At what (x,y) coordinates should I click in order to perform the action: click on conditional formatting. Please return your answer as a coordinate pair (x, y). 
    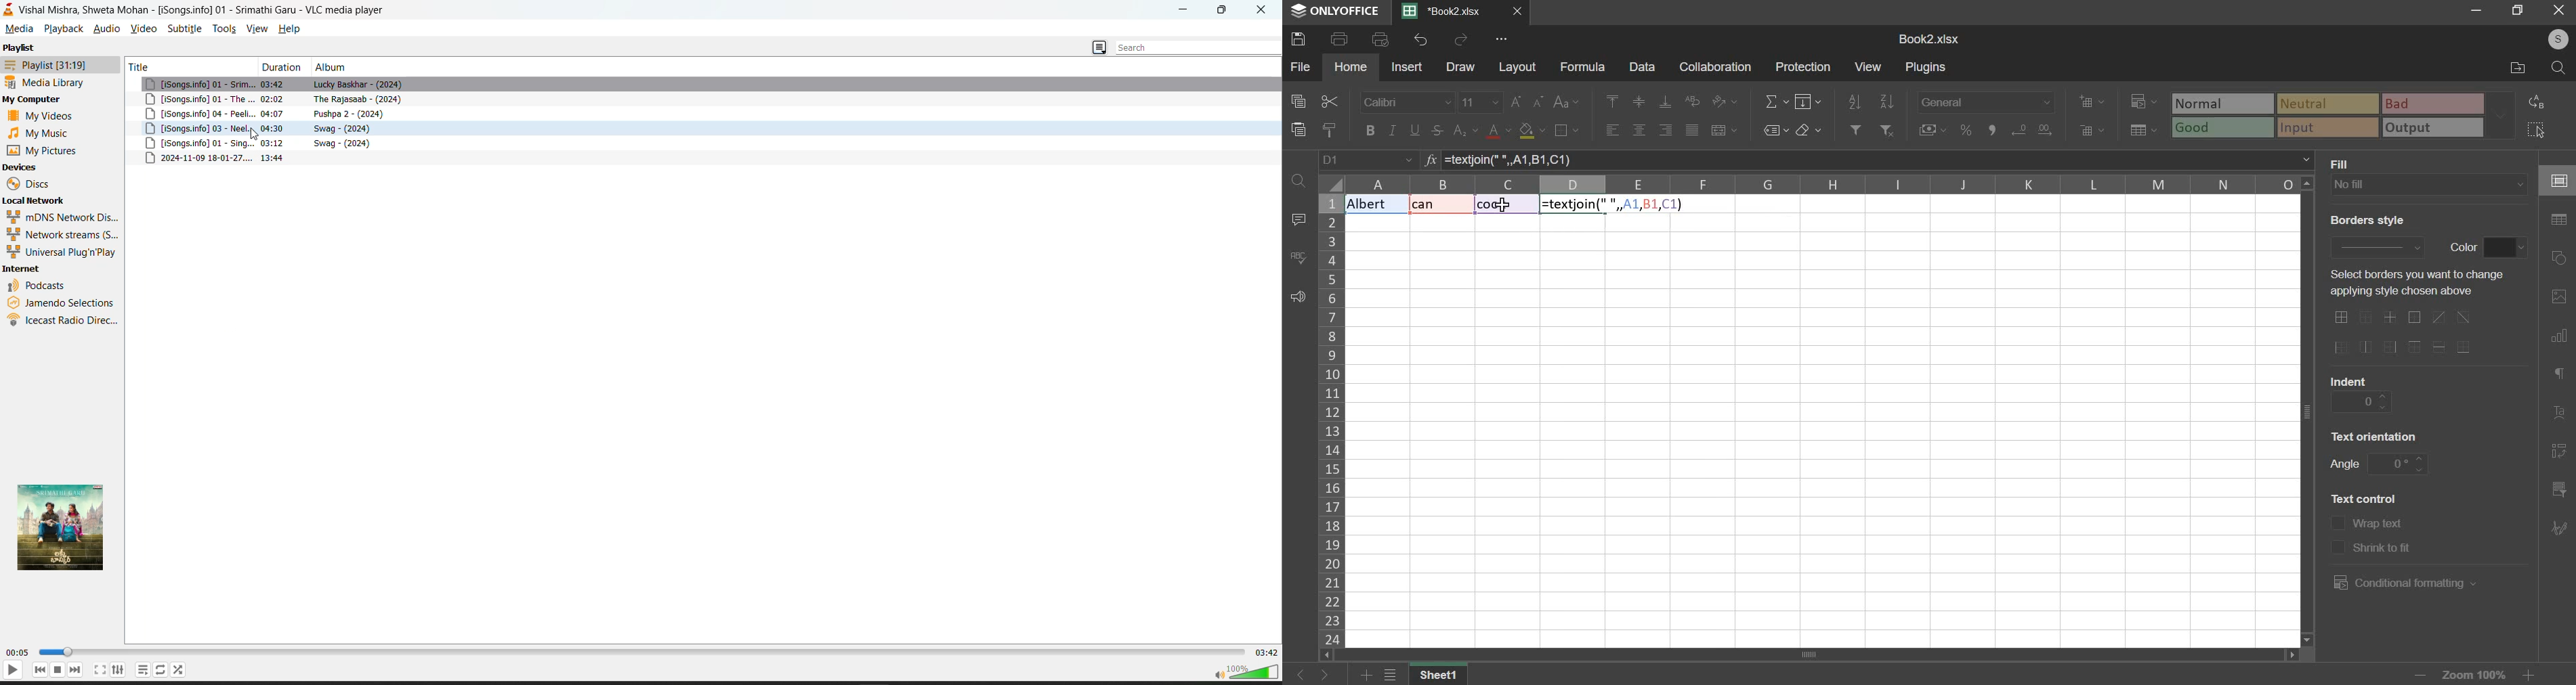
    Looking at the image, I should click on (2142, 102).